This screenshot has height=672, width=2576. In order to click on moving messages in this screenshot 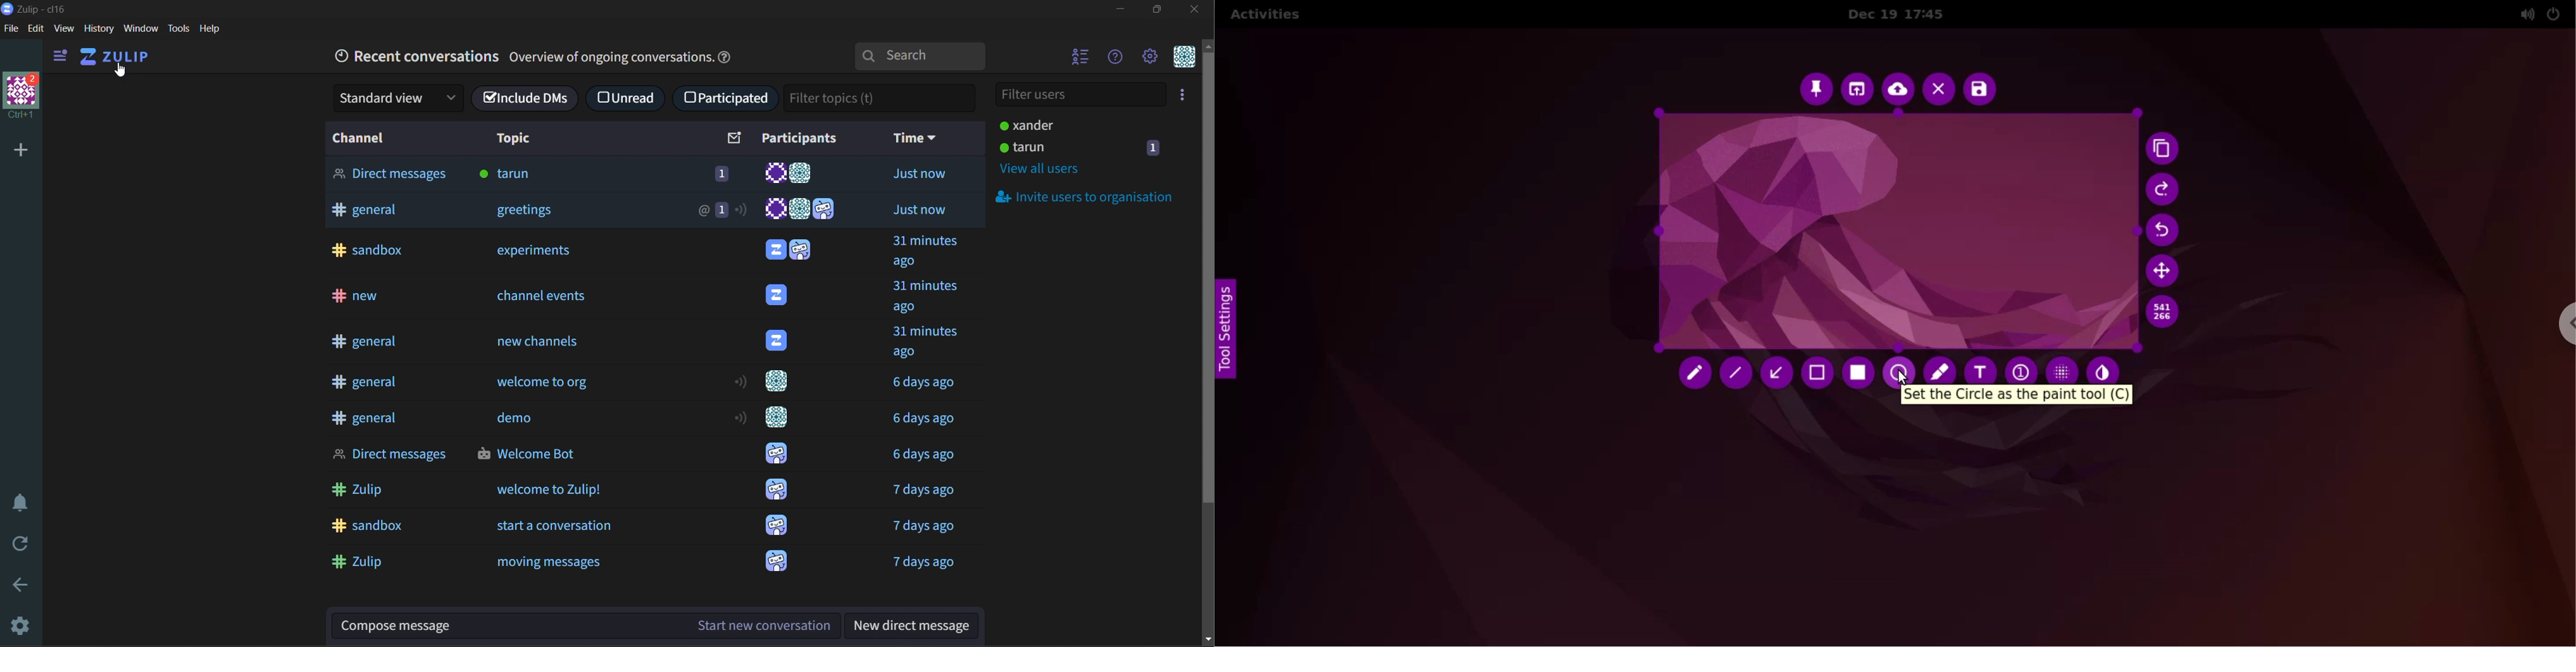, I will do `click(554, 563)`.